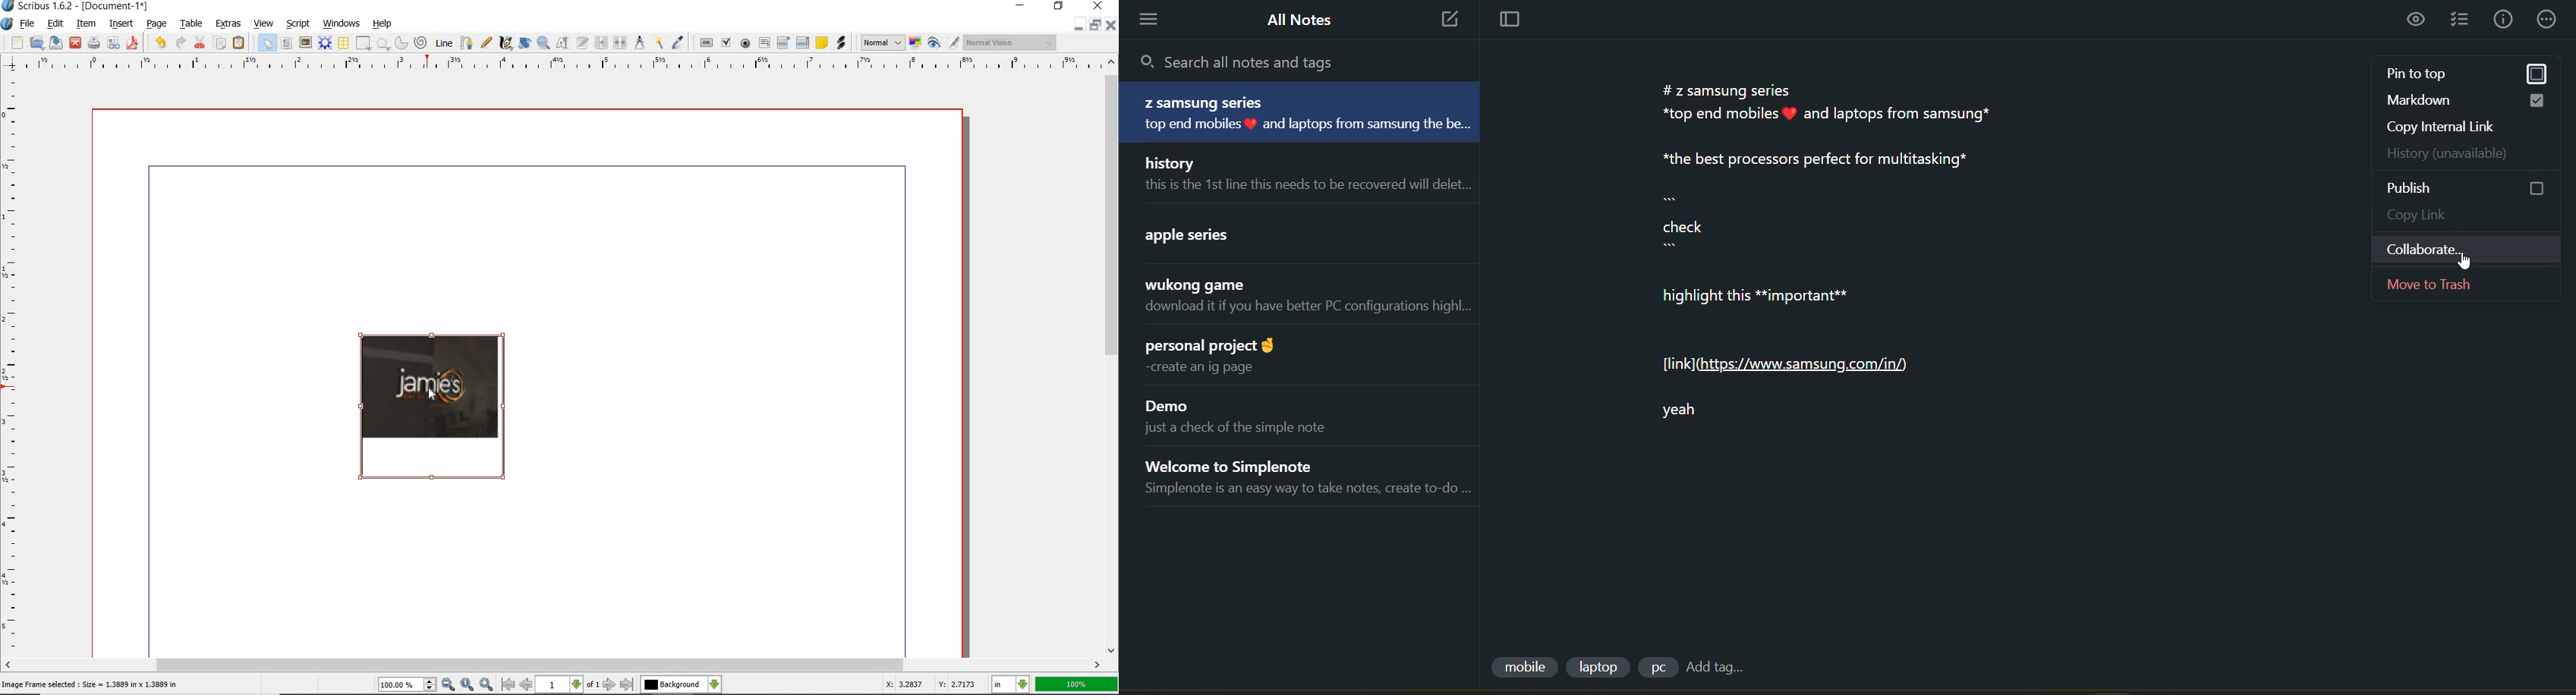 The image size is (2576, 700). I want to click on new note, so click(1445, 20).